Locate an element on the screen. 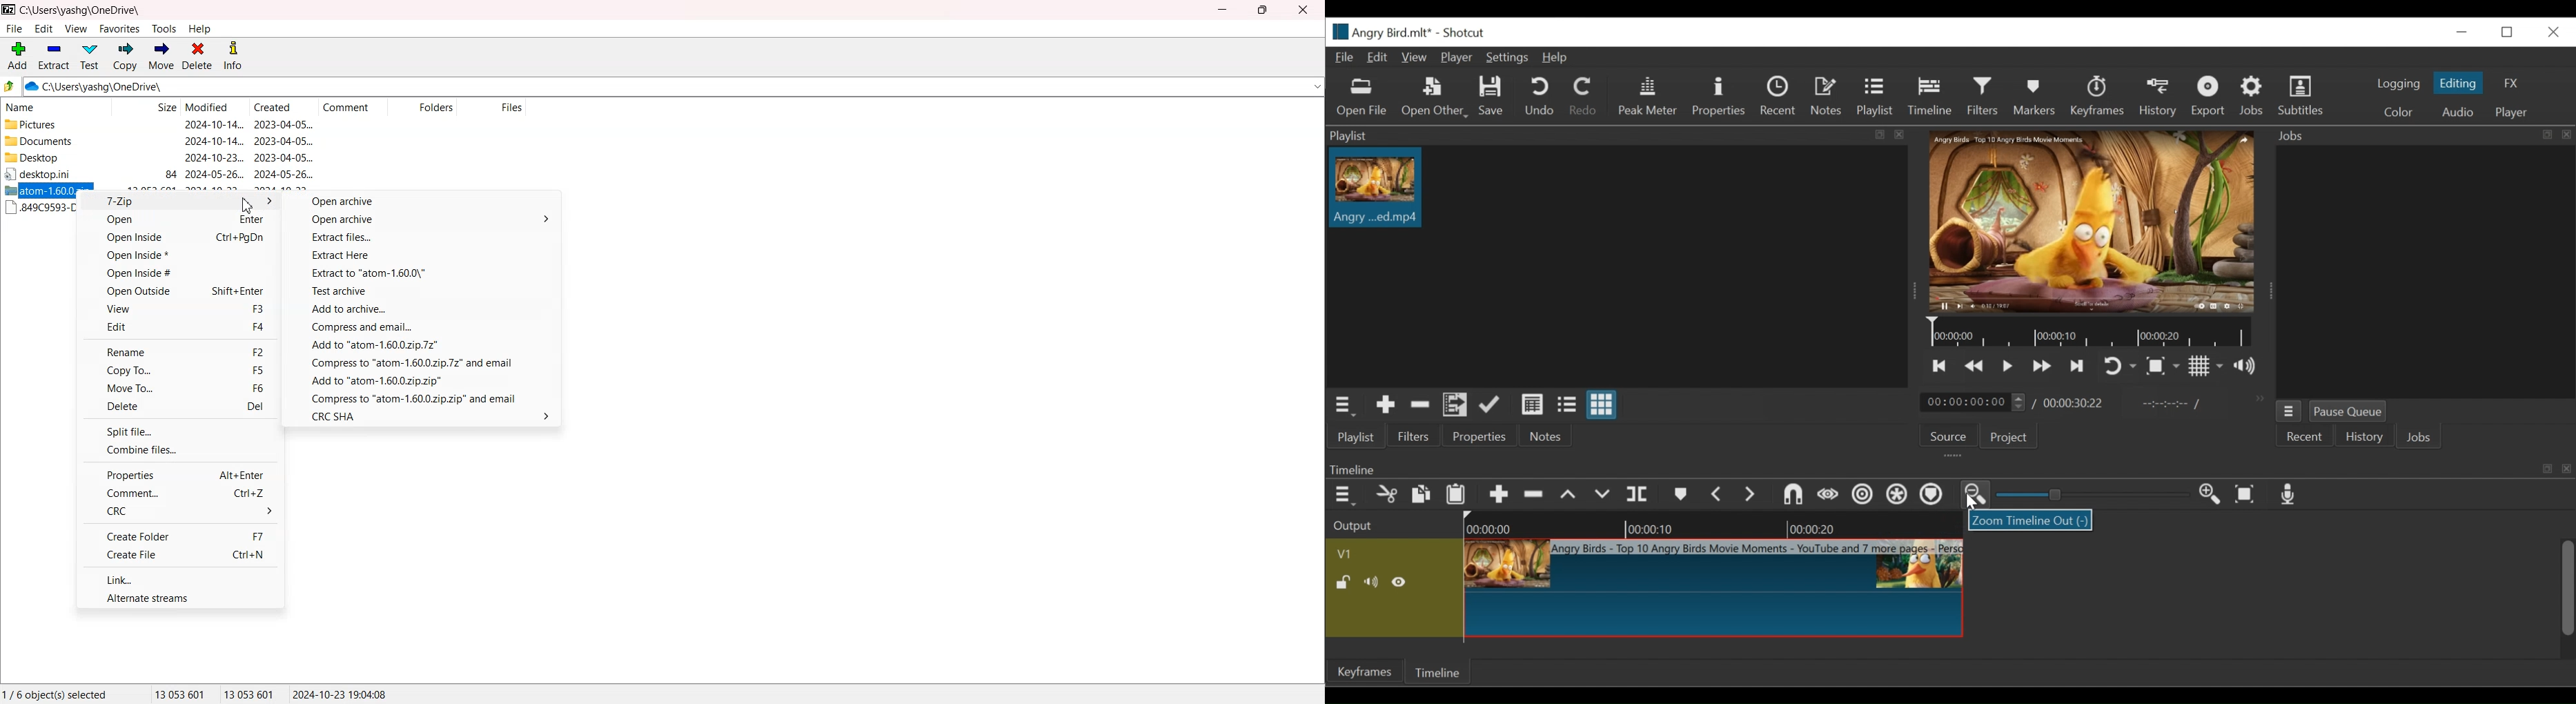 Image resolution: width=2576 pixels, height=728 pixels. Play forward quickly is located at coordinates (2042, 366).